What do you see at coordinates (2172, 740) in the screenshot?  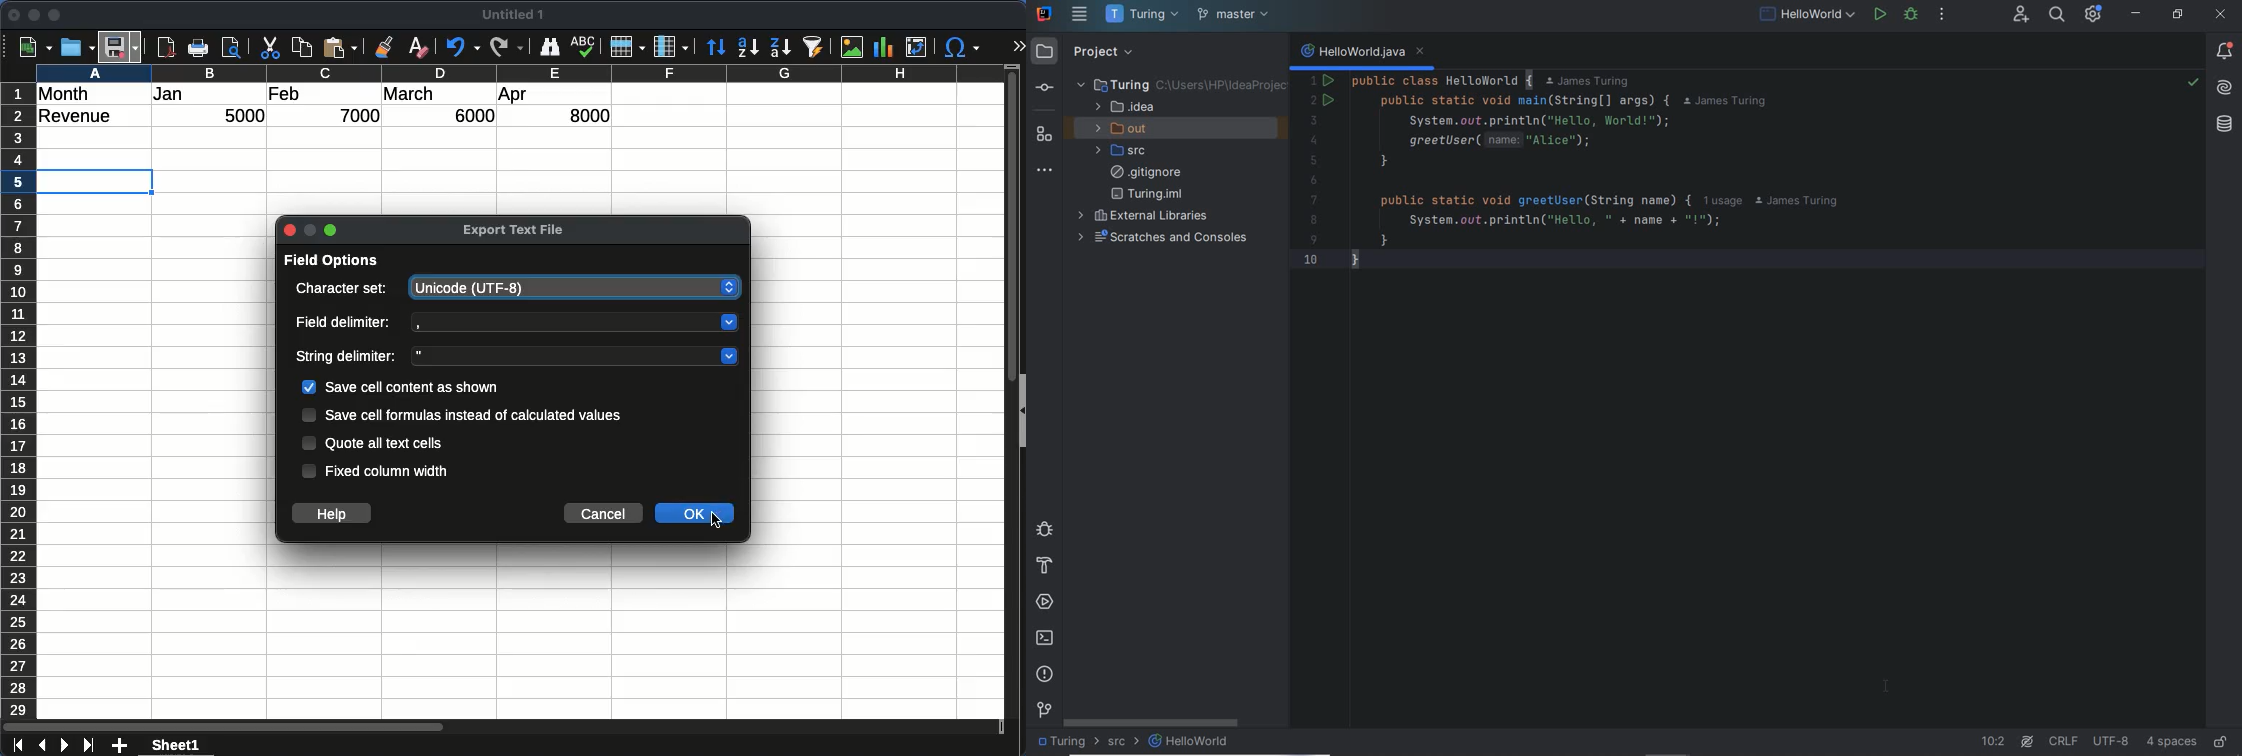 I see `4 spaces(INDENT)` at bounding box center [2172, 740].